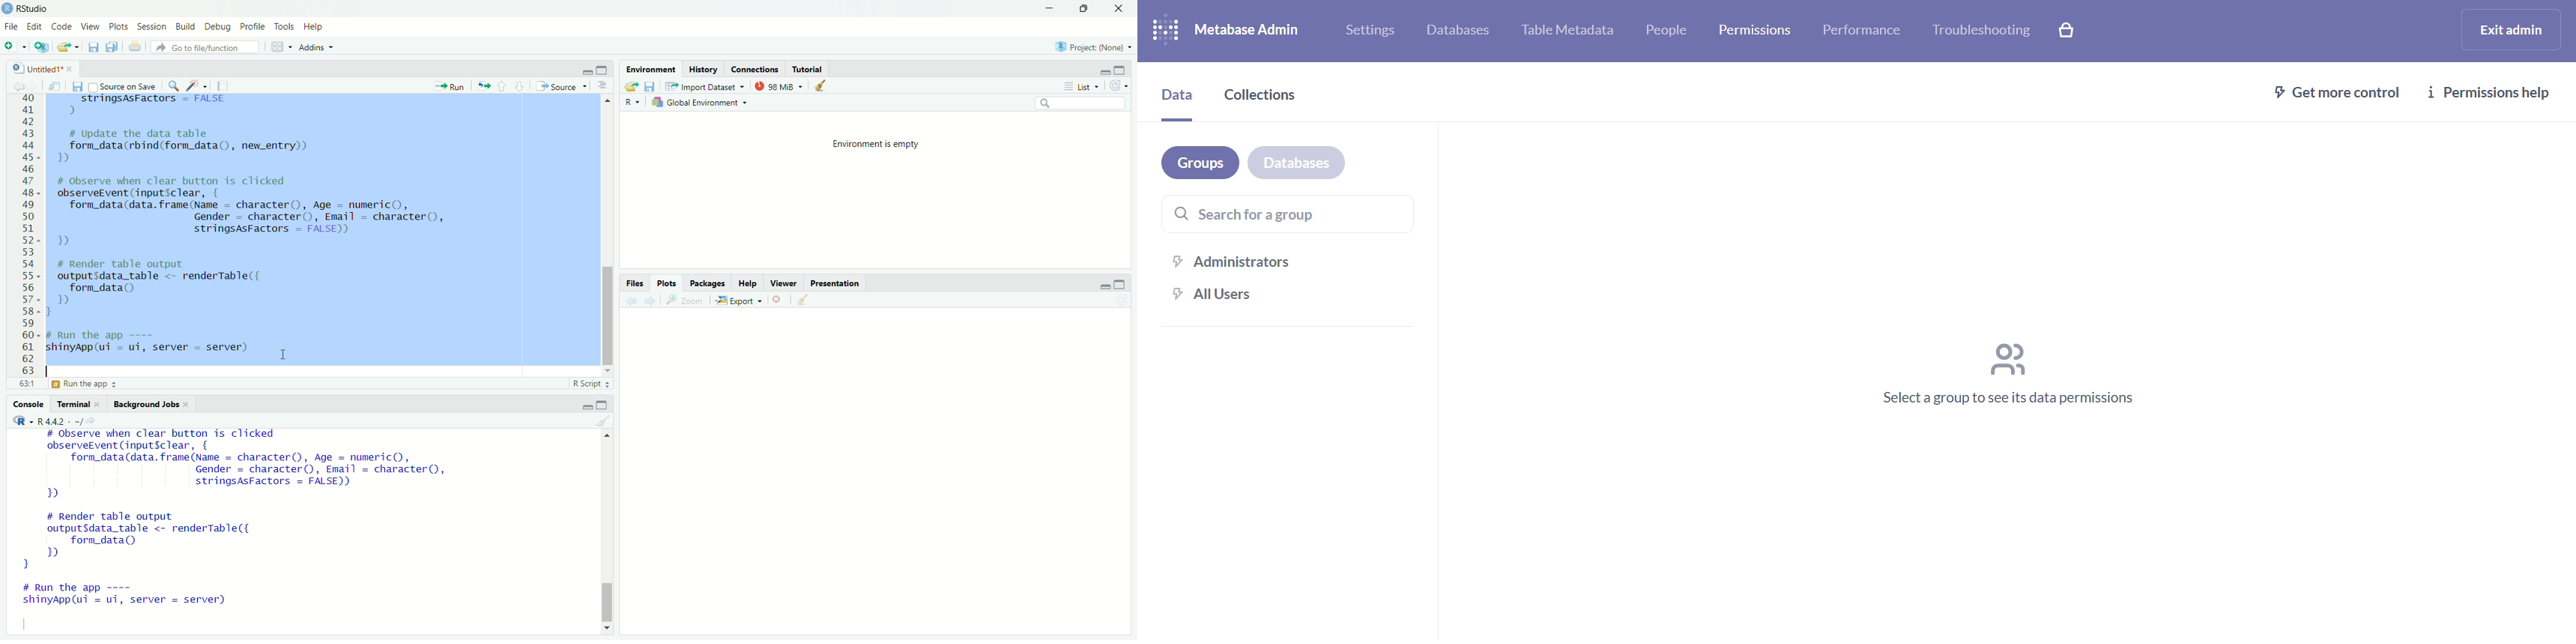 The height and width of the screenshot is (644, 2576). What do you see at coordinates (35, 25) in the screenshot?
I see `Edit` at bounding box center [35, 25].